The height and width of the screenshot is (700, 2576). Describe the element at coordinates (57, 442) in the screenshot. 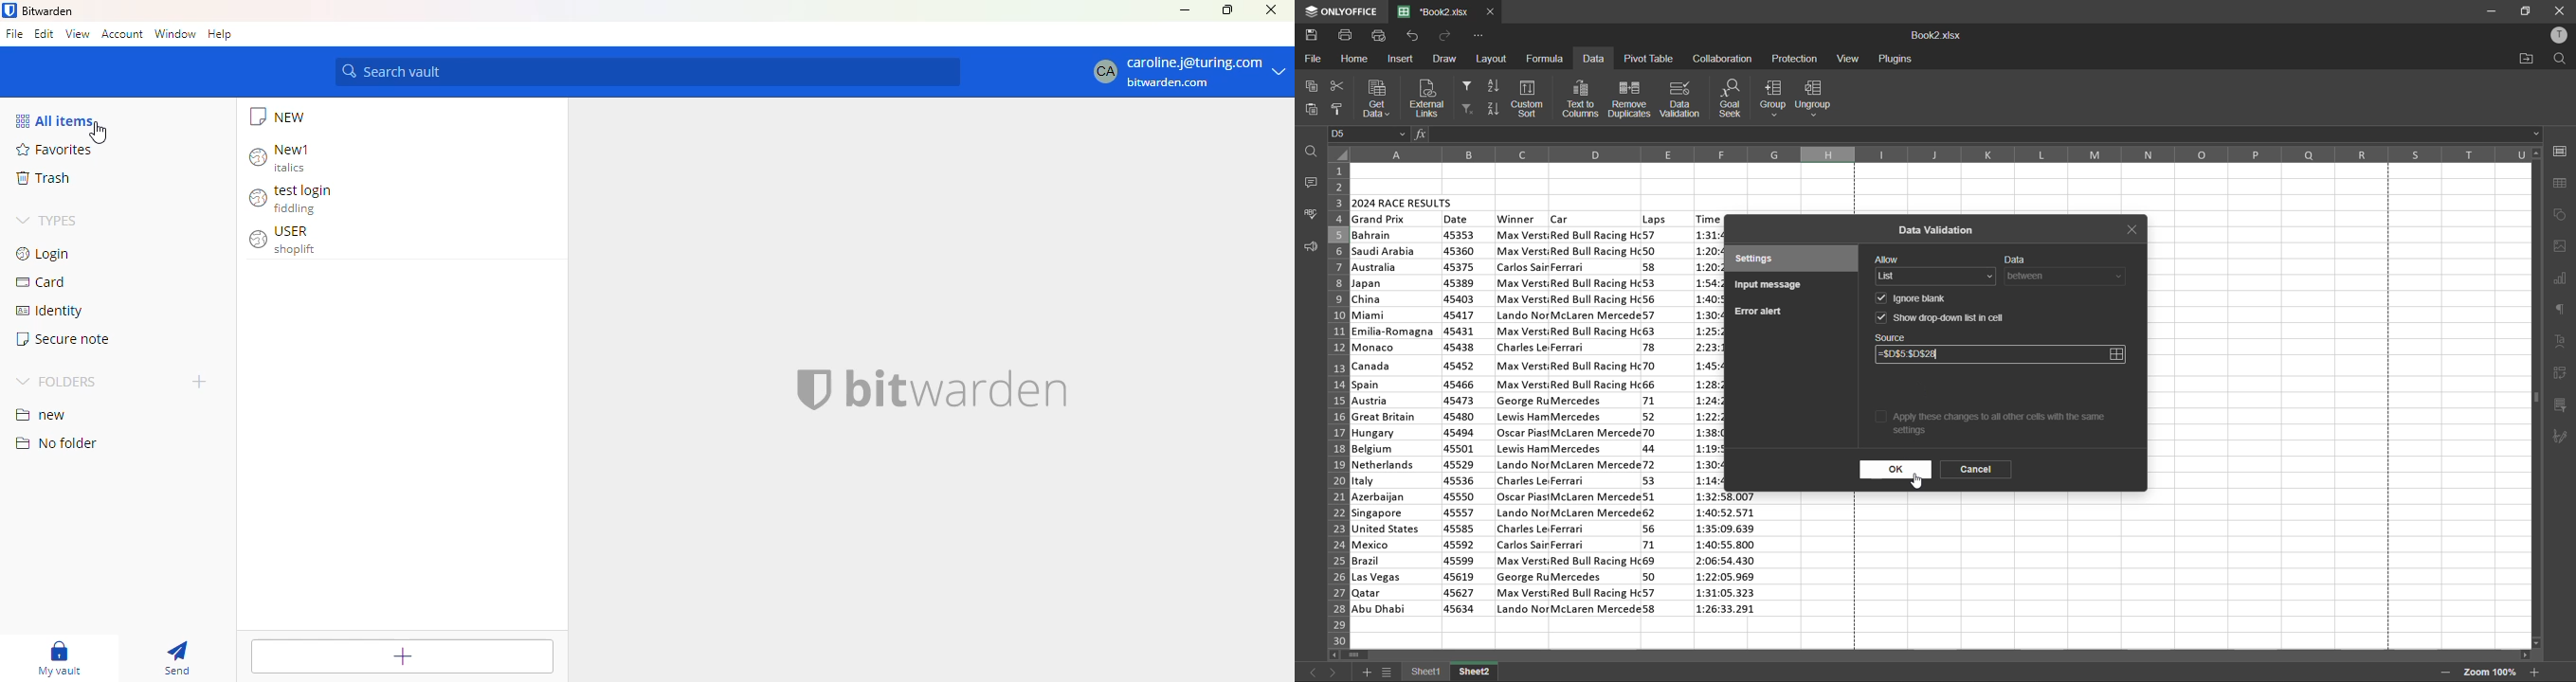

I see `no folder` at that location.